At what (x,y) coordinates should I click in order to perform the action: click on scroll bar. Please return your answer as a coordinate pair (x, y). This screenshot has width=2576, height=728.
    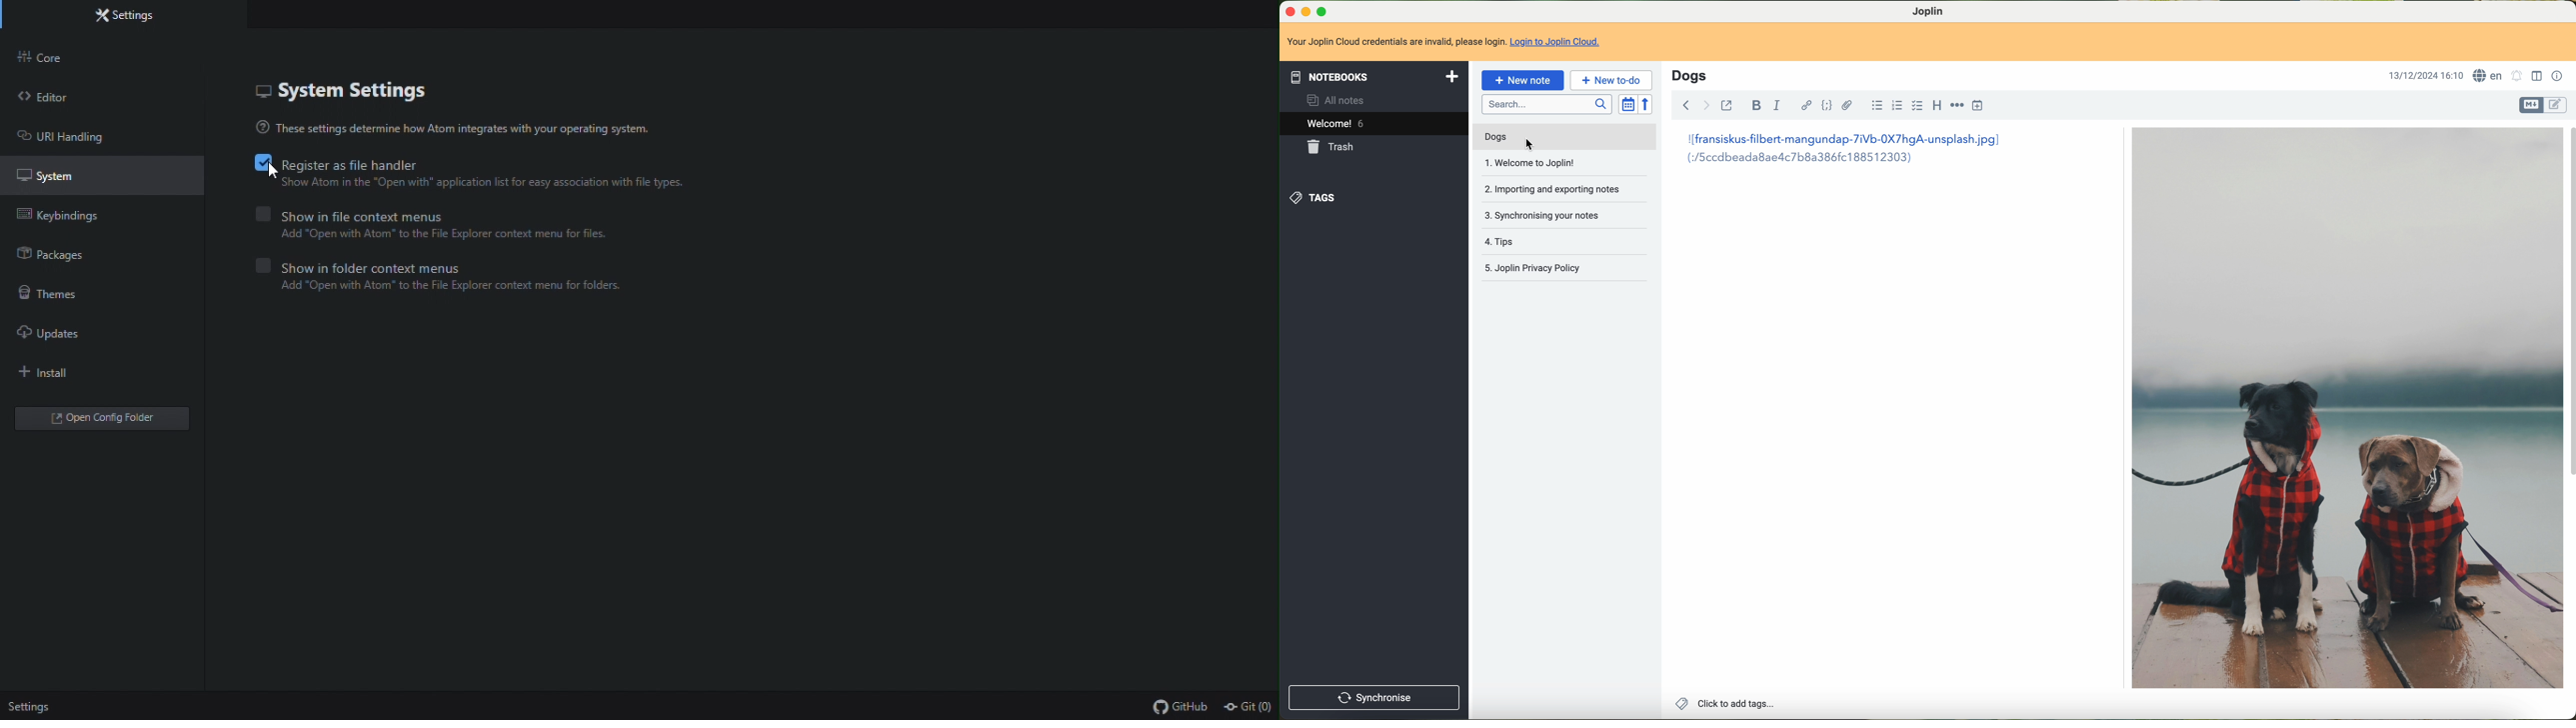
    Looking at the image, I should click on (2569, 306).